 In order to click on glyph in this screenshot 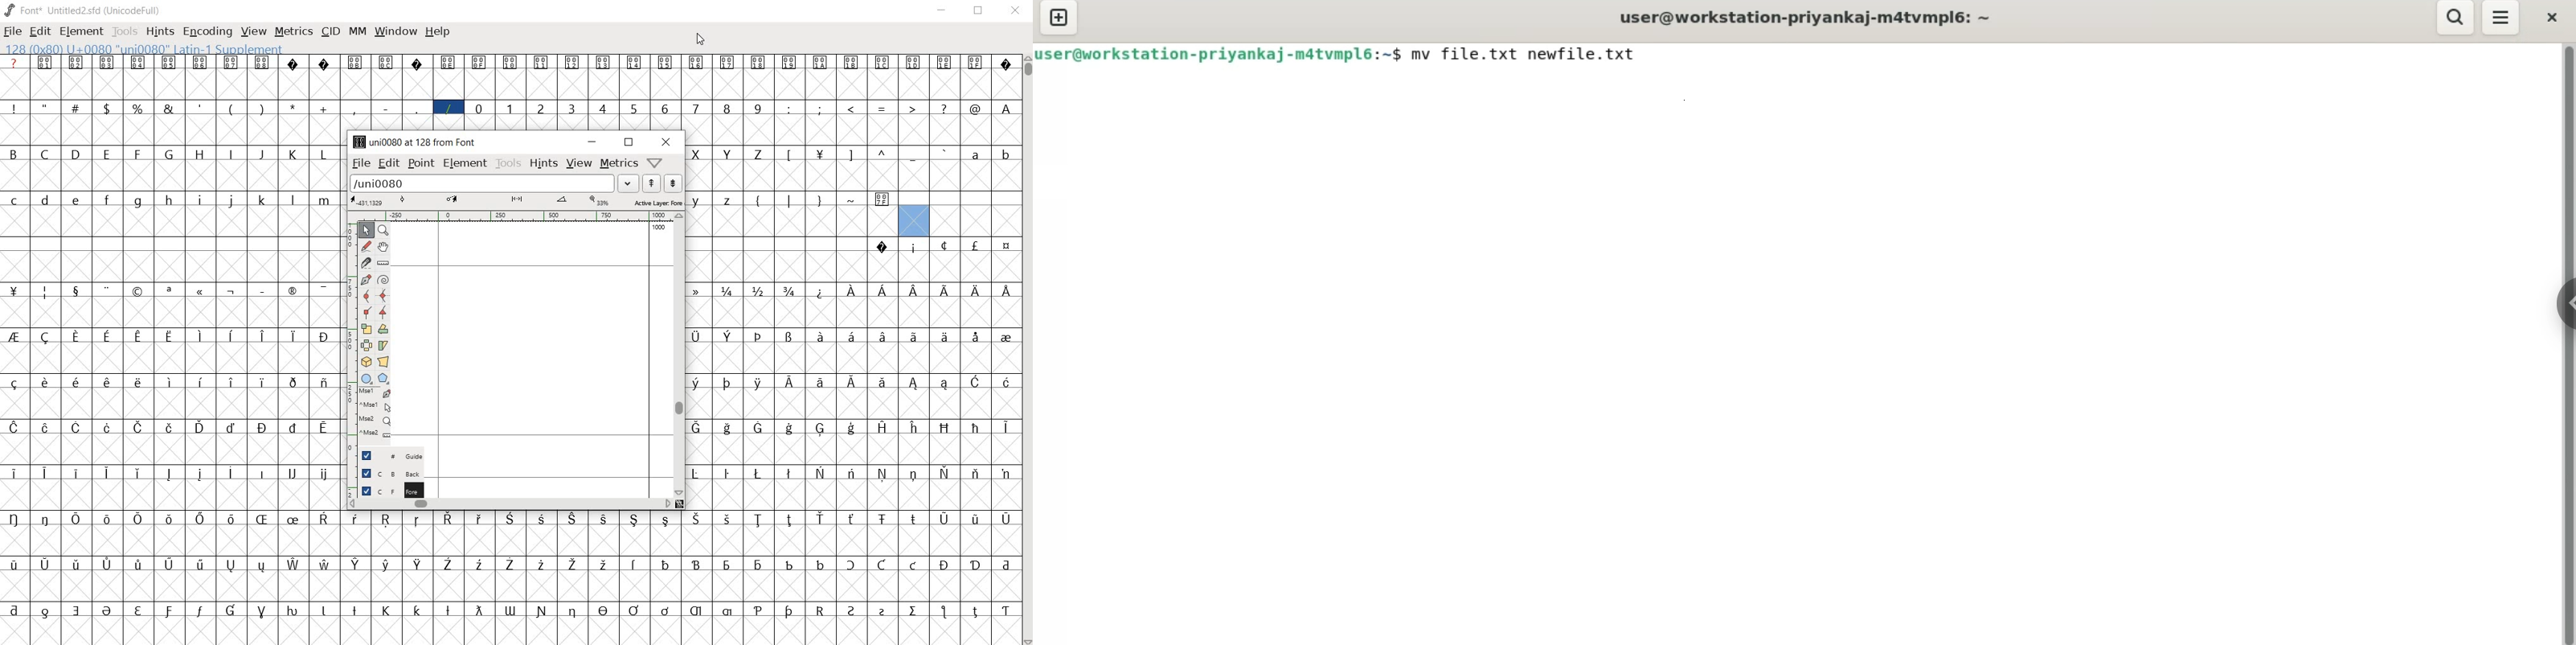, I will do `click(325, 564)`.